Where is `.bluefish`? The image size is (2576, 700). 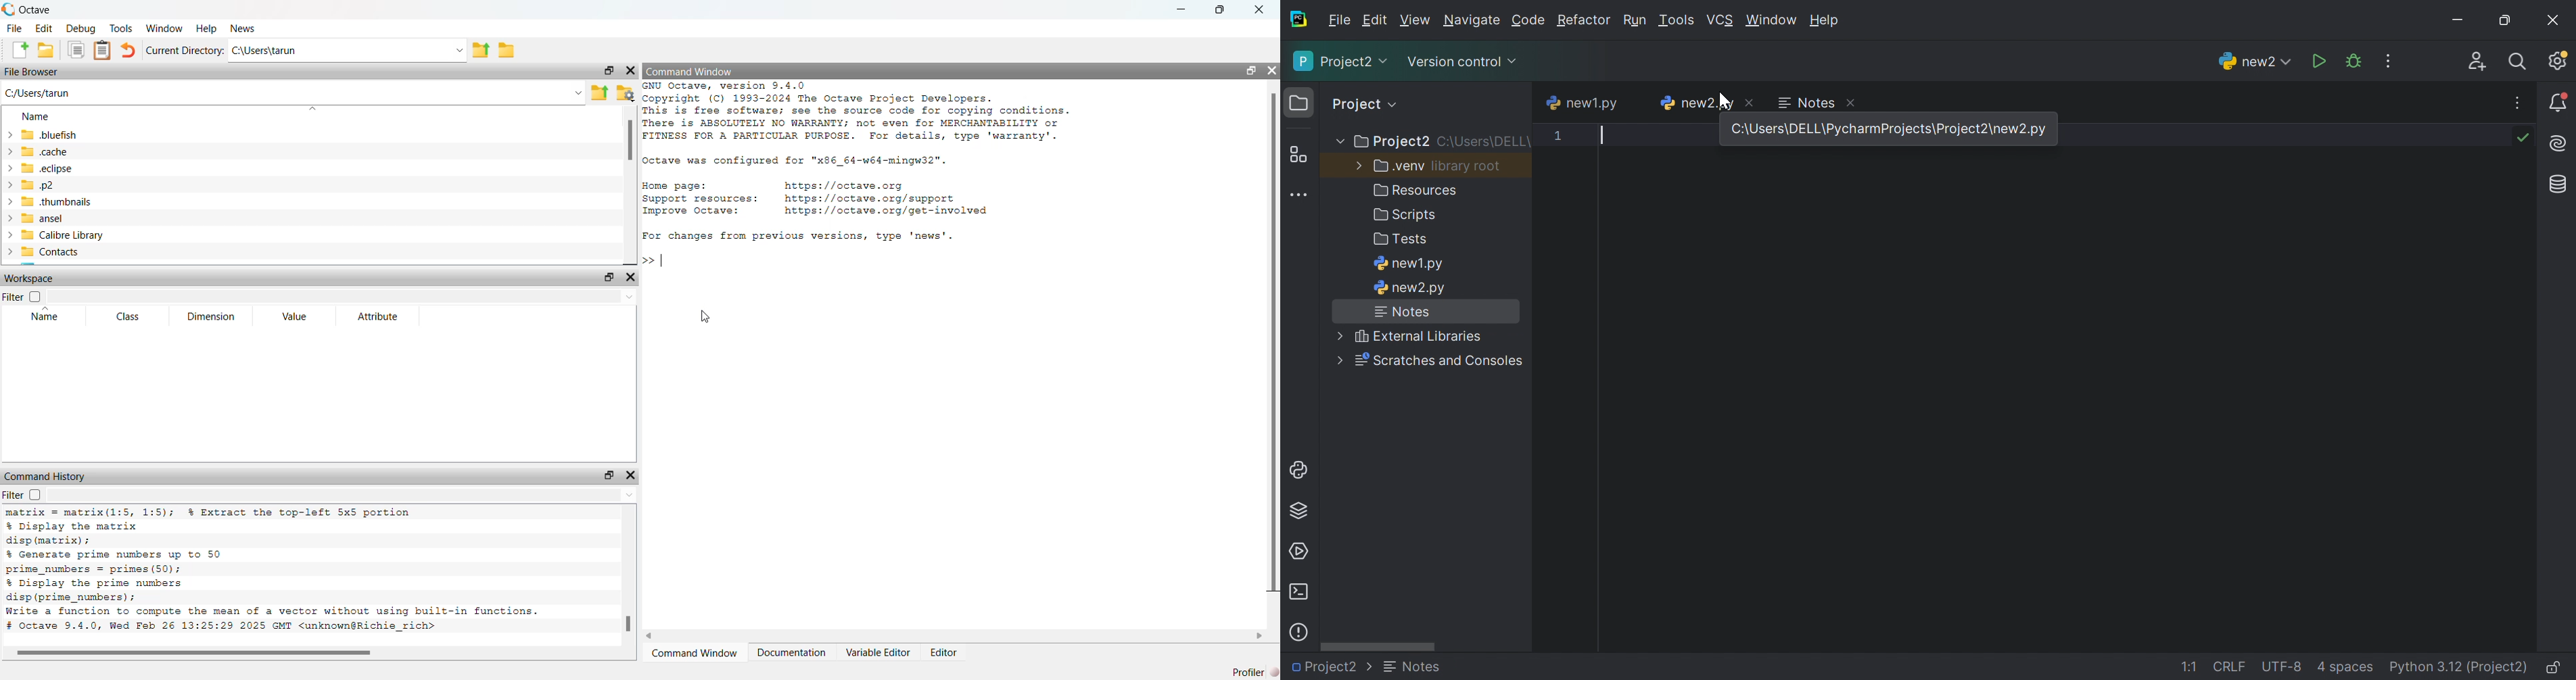
.bluefish is located at coordinates (49, 135).